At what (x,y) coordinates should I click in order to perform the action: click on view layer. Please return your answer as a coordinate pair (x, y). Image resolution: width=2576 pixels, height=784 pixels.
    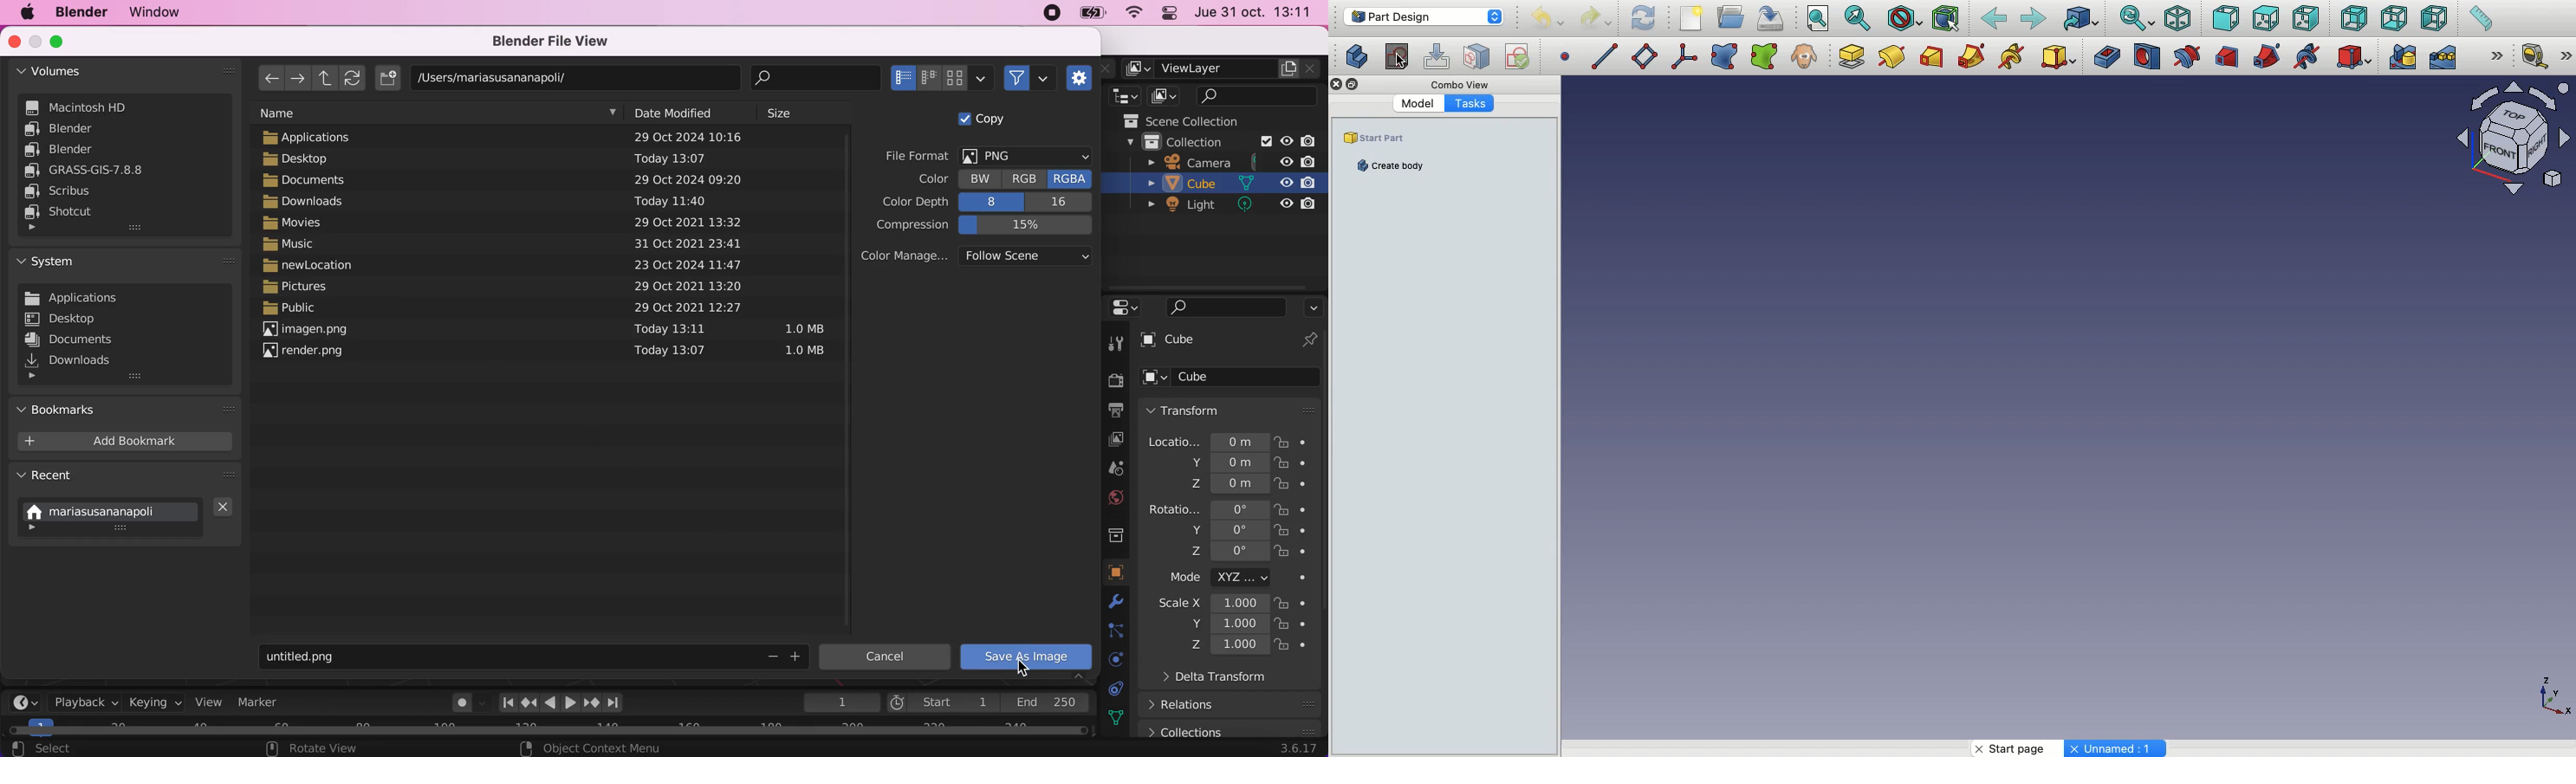
    Looking at the image, I should click on (1224, 69).